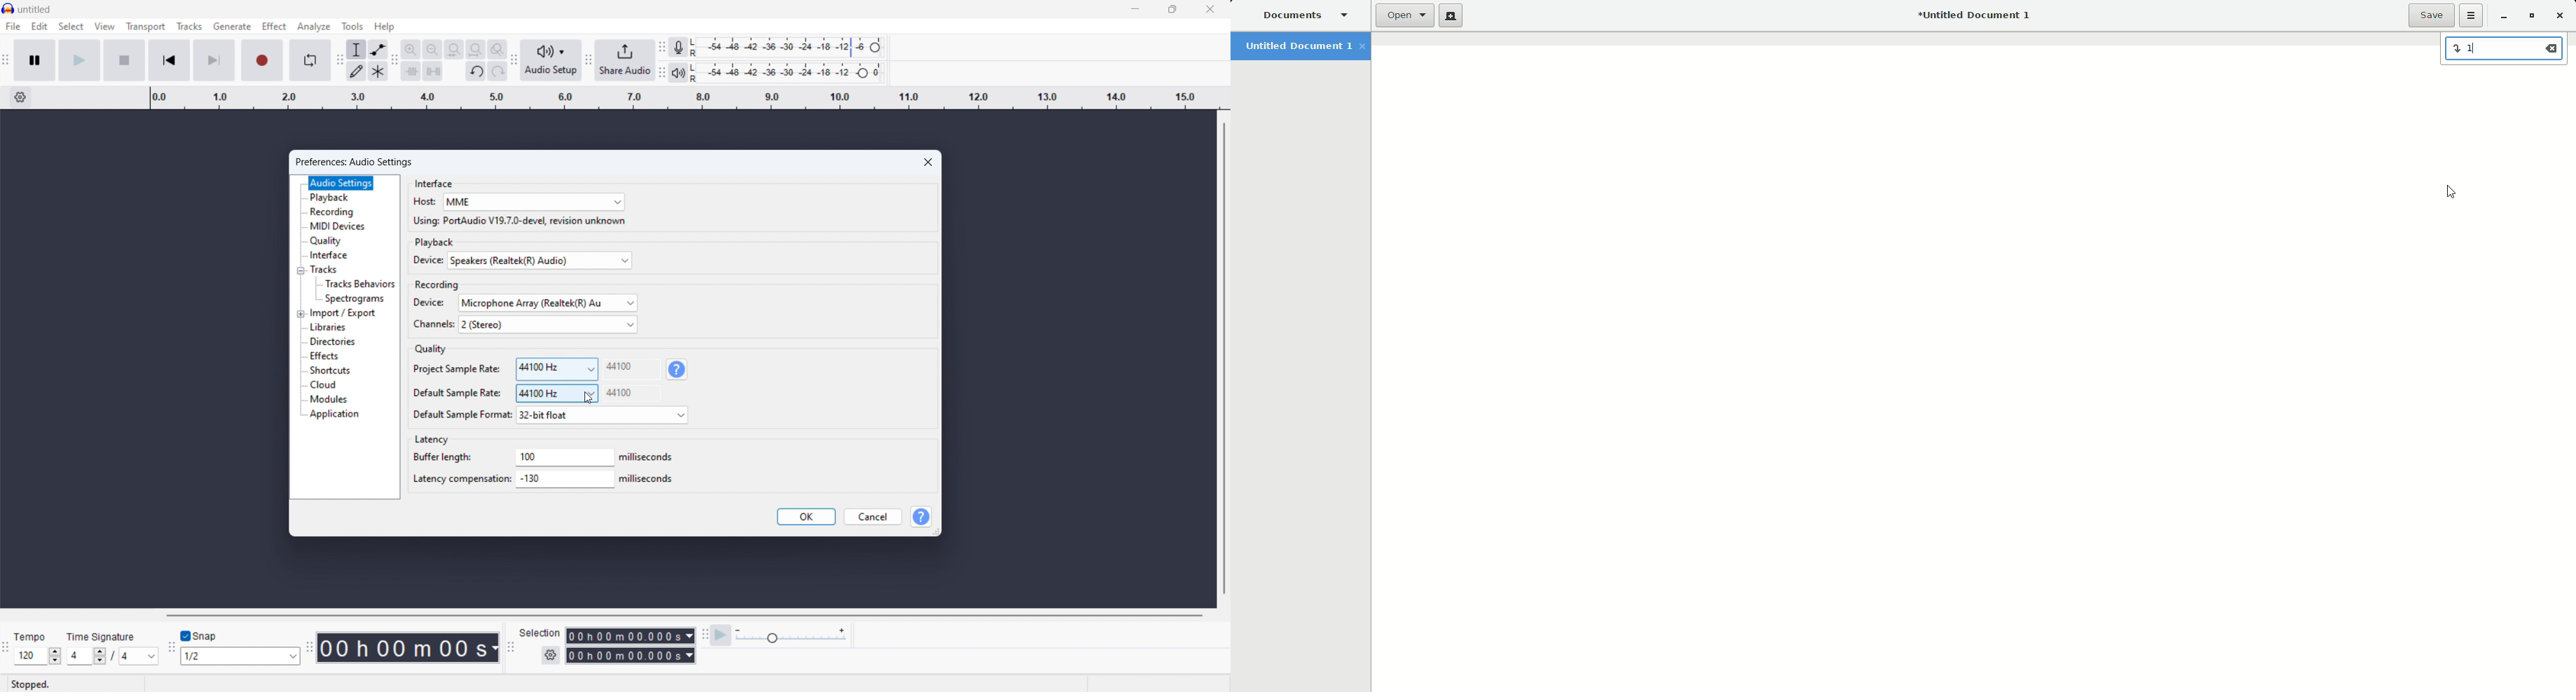 This screenshot has width=2576, height=700. I want to click on selection toolbar, so click(511, 648).